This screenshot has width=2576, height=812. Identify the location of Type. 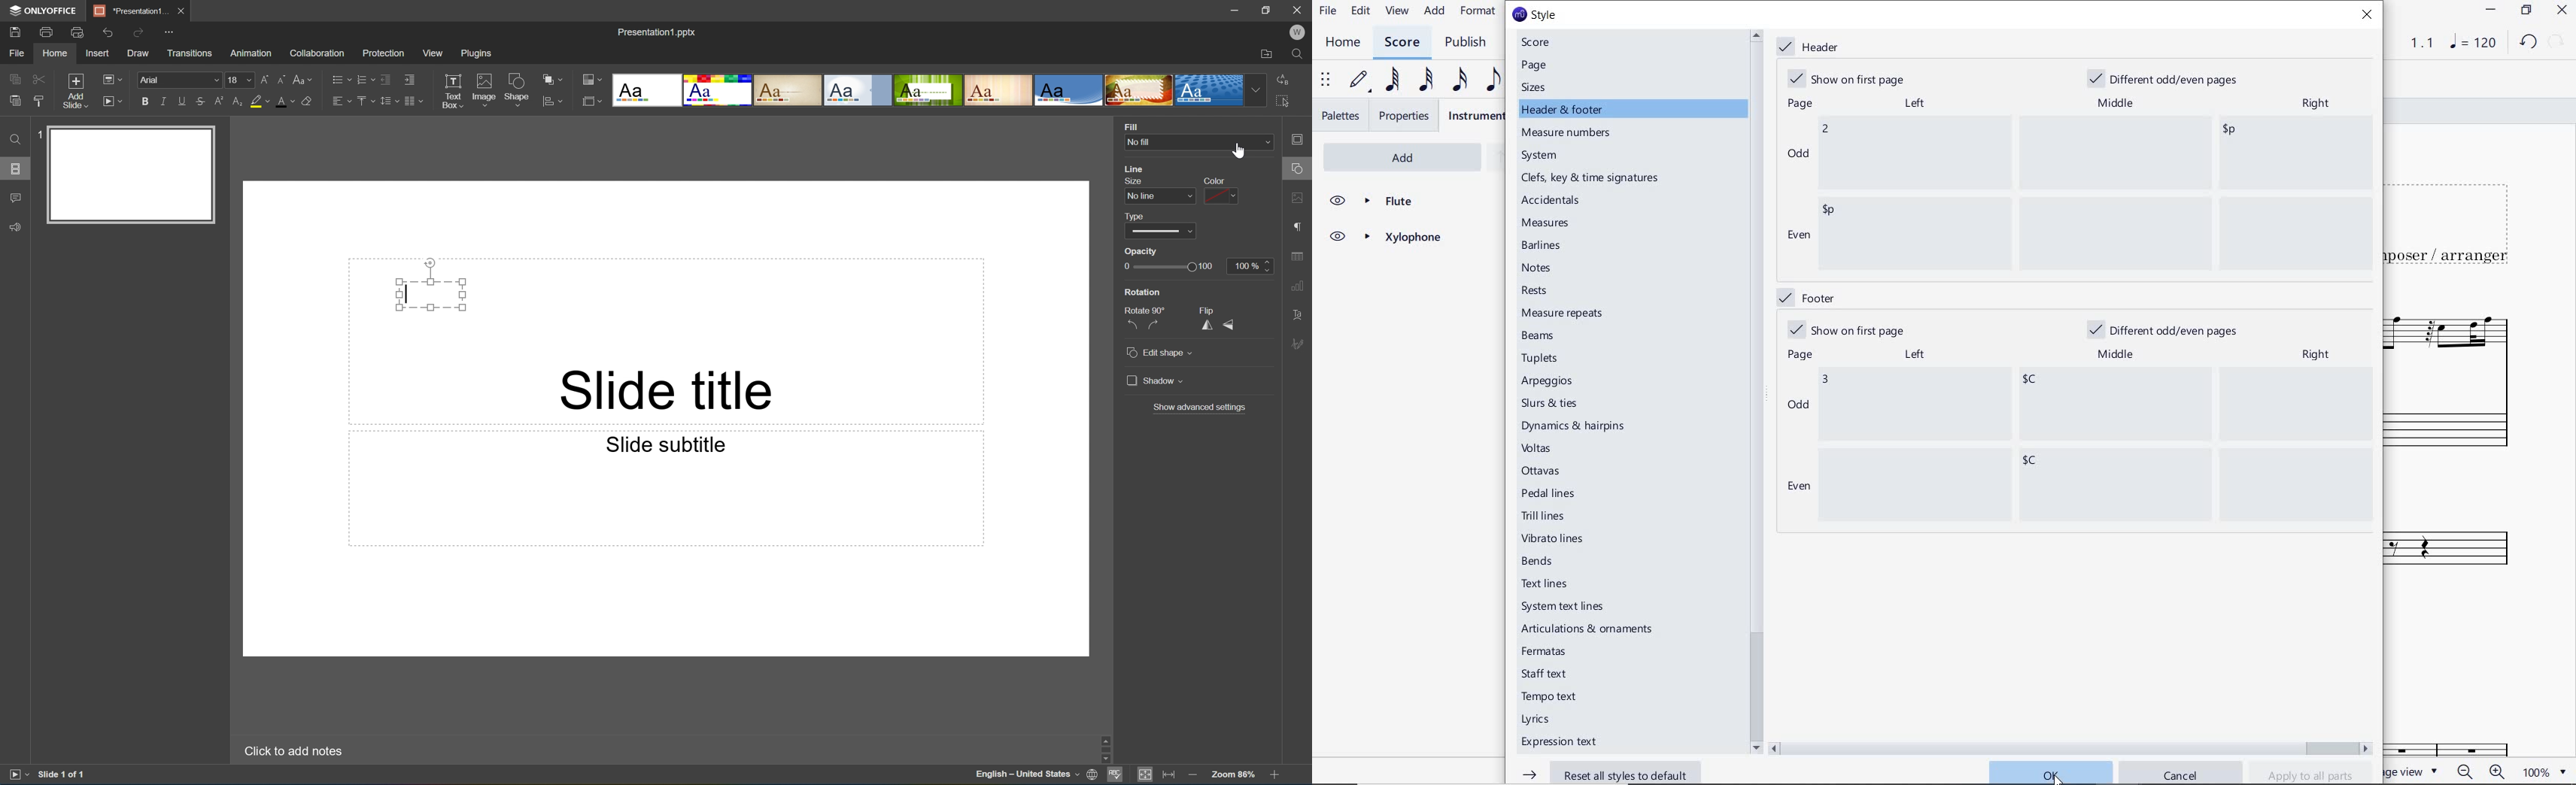
(1162, 232).